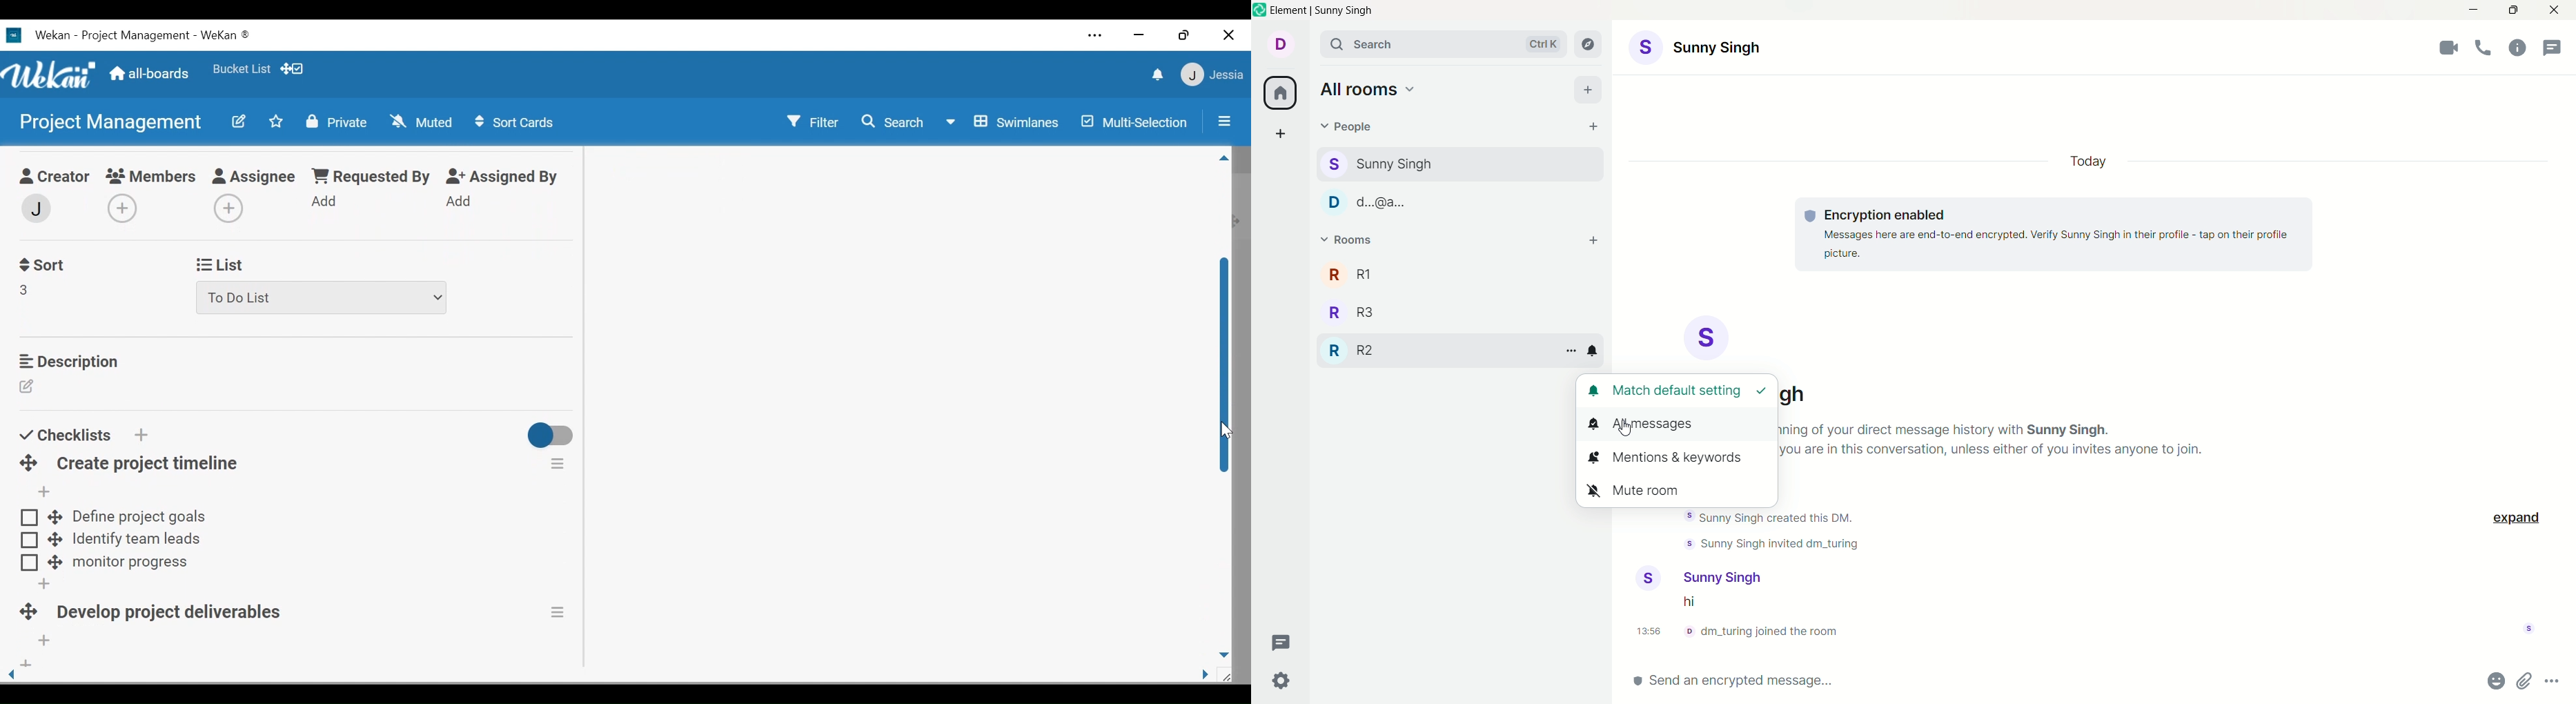 This screenshot has height=728, width=2576. What do you see at coordinates (218, 265) in the screenshot?
I see `List` at bounding box center [218, 265].